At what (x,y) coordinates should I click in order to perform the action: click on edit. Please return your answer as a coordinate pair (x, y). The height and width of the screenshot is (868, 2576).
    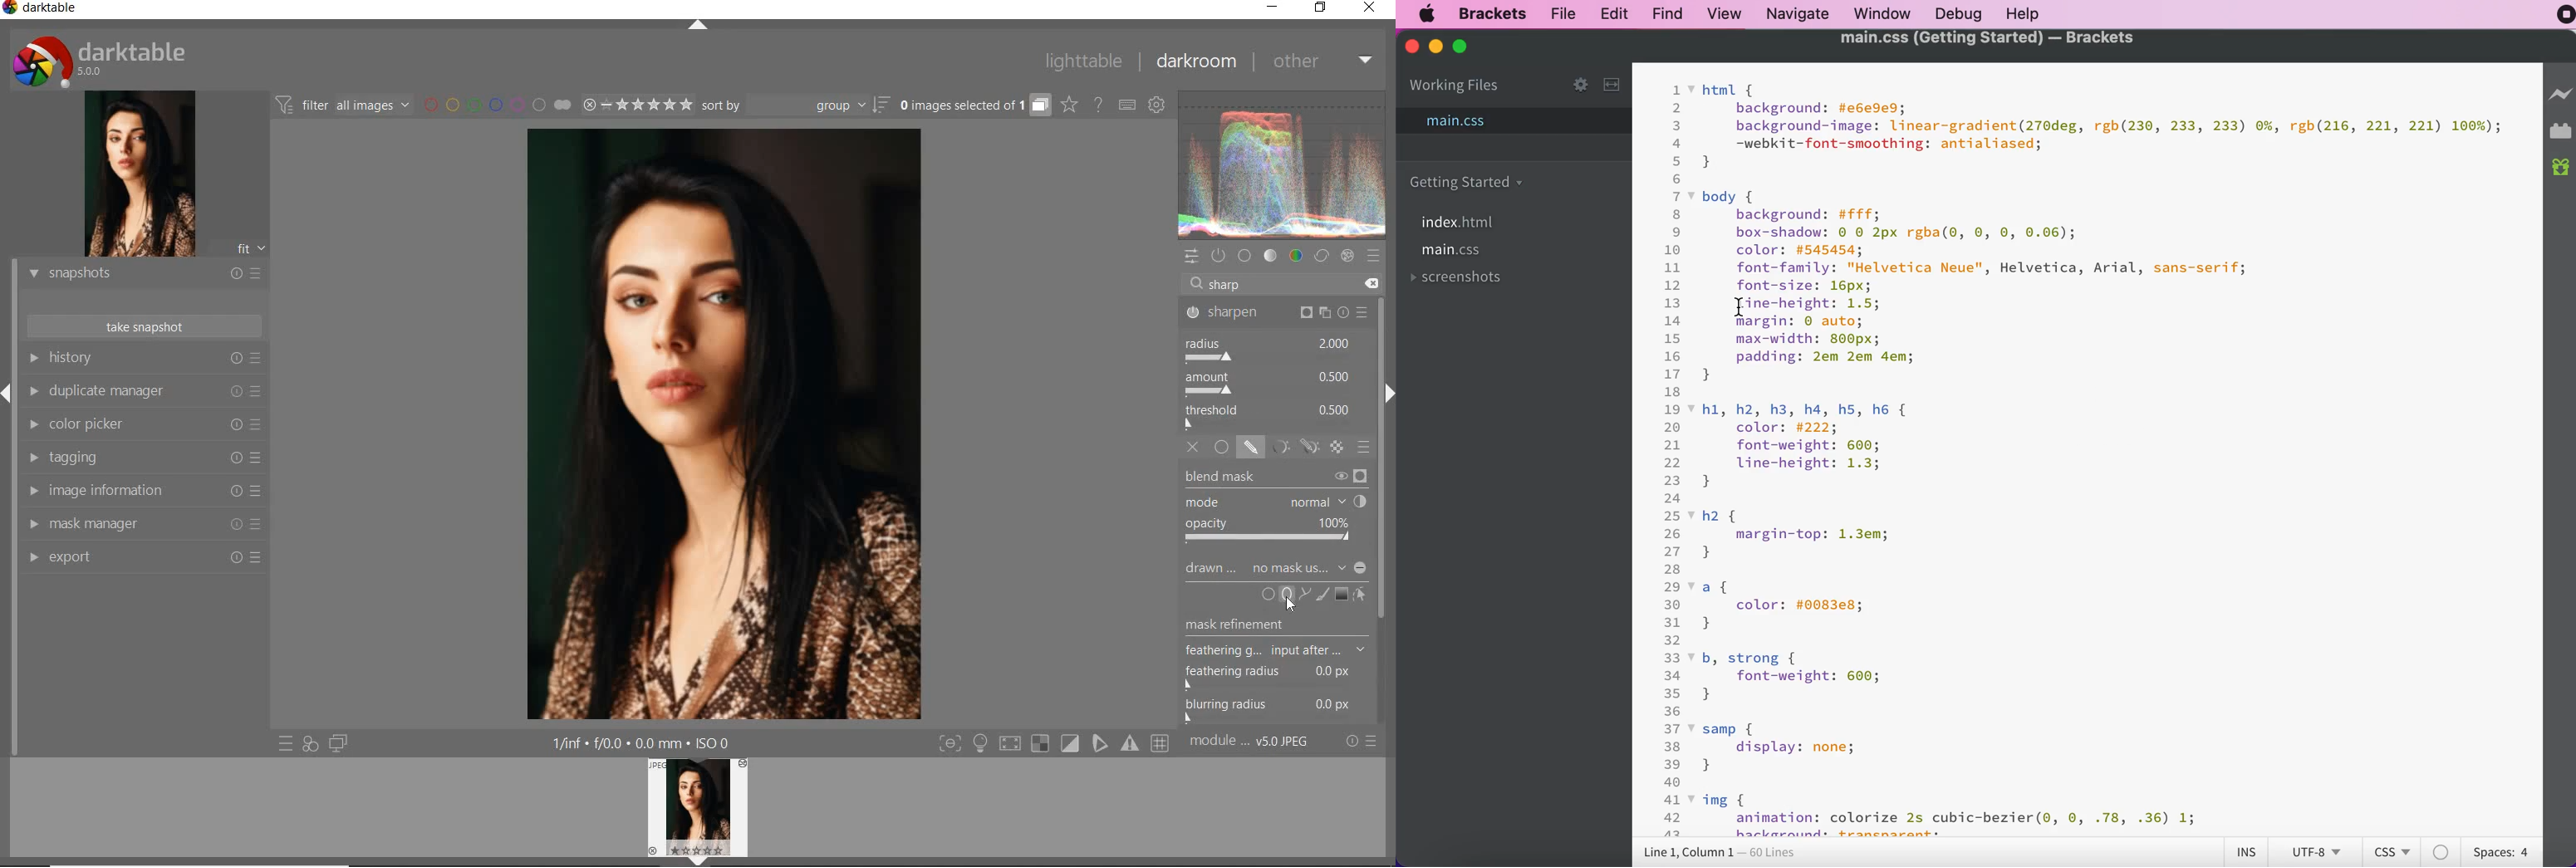
    Looking at the image, I should click on (1617, 13).